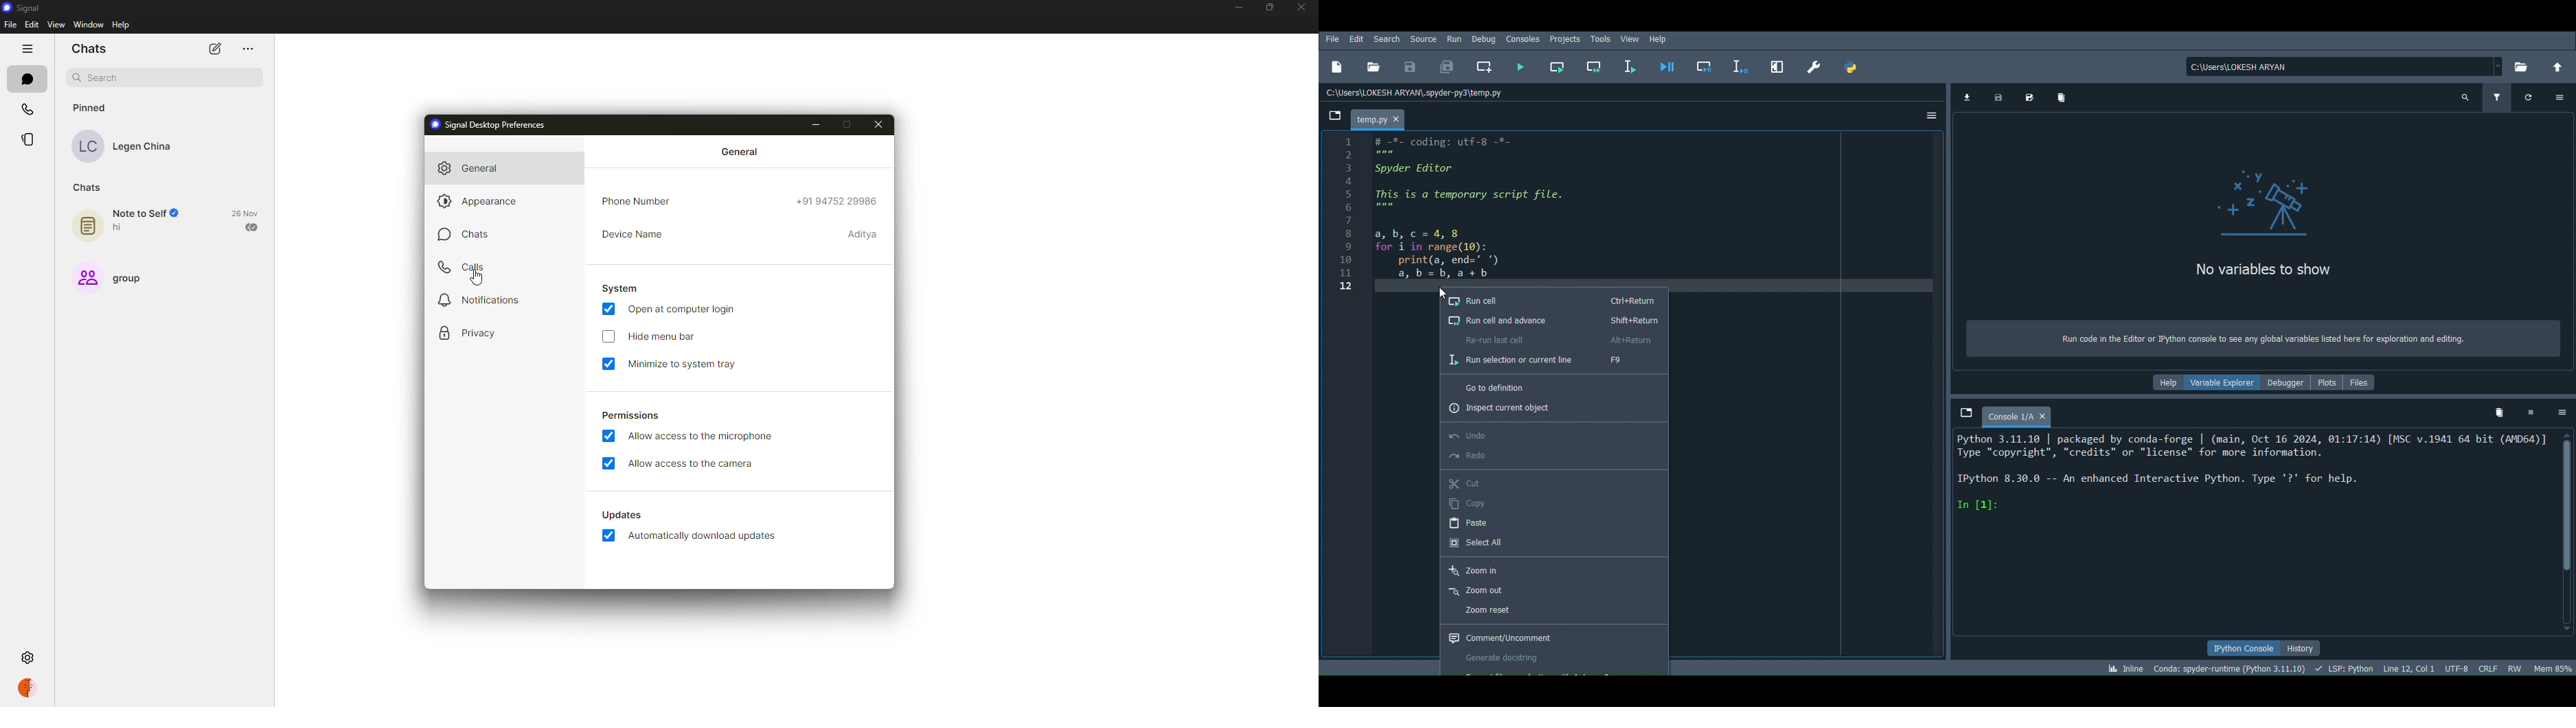  I want to click on phone number, so click(637, 201).